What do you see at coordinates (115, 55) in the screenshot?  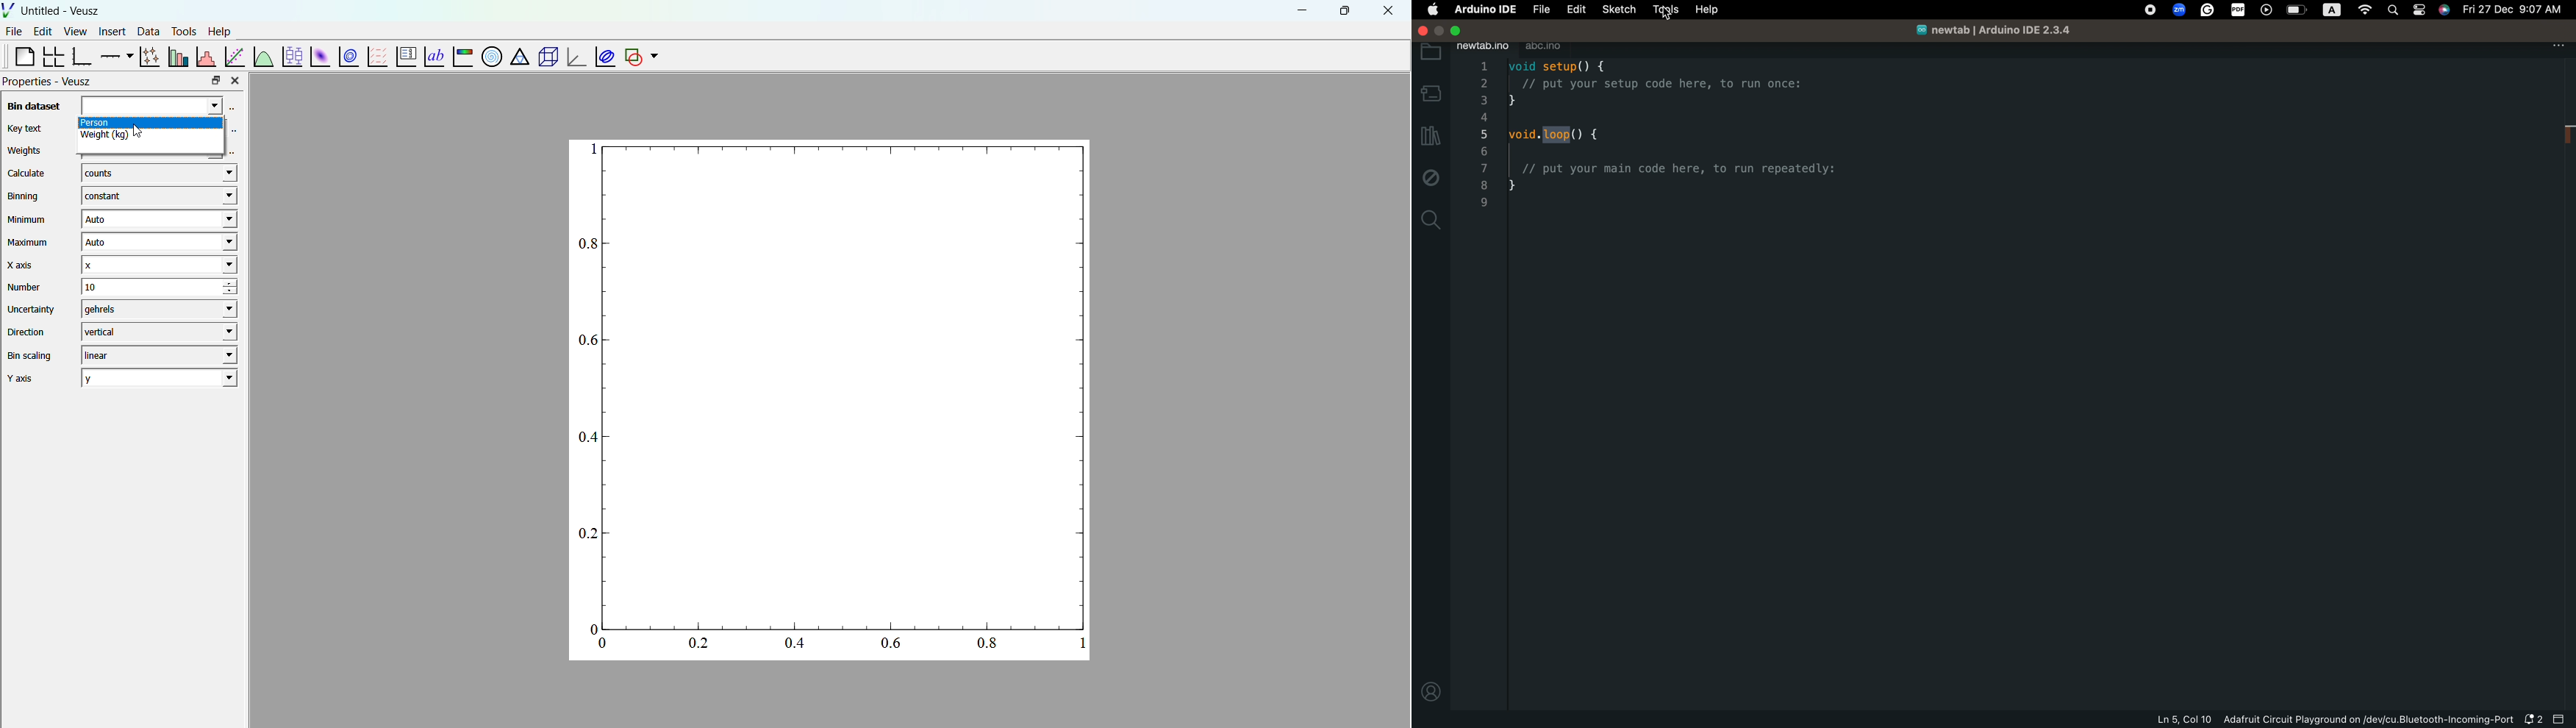 I see `add an axis to a plot` at bounding box center [115, 55].